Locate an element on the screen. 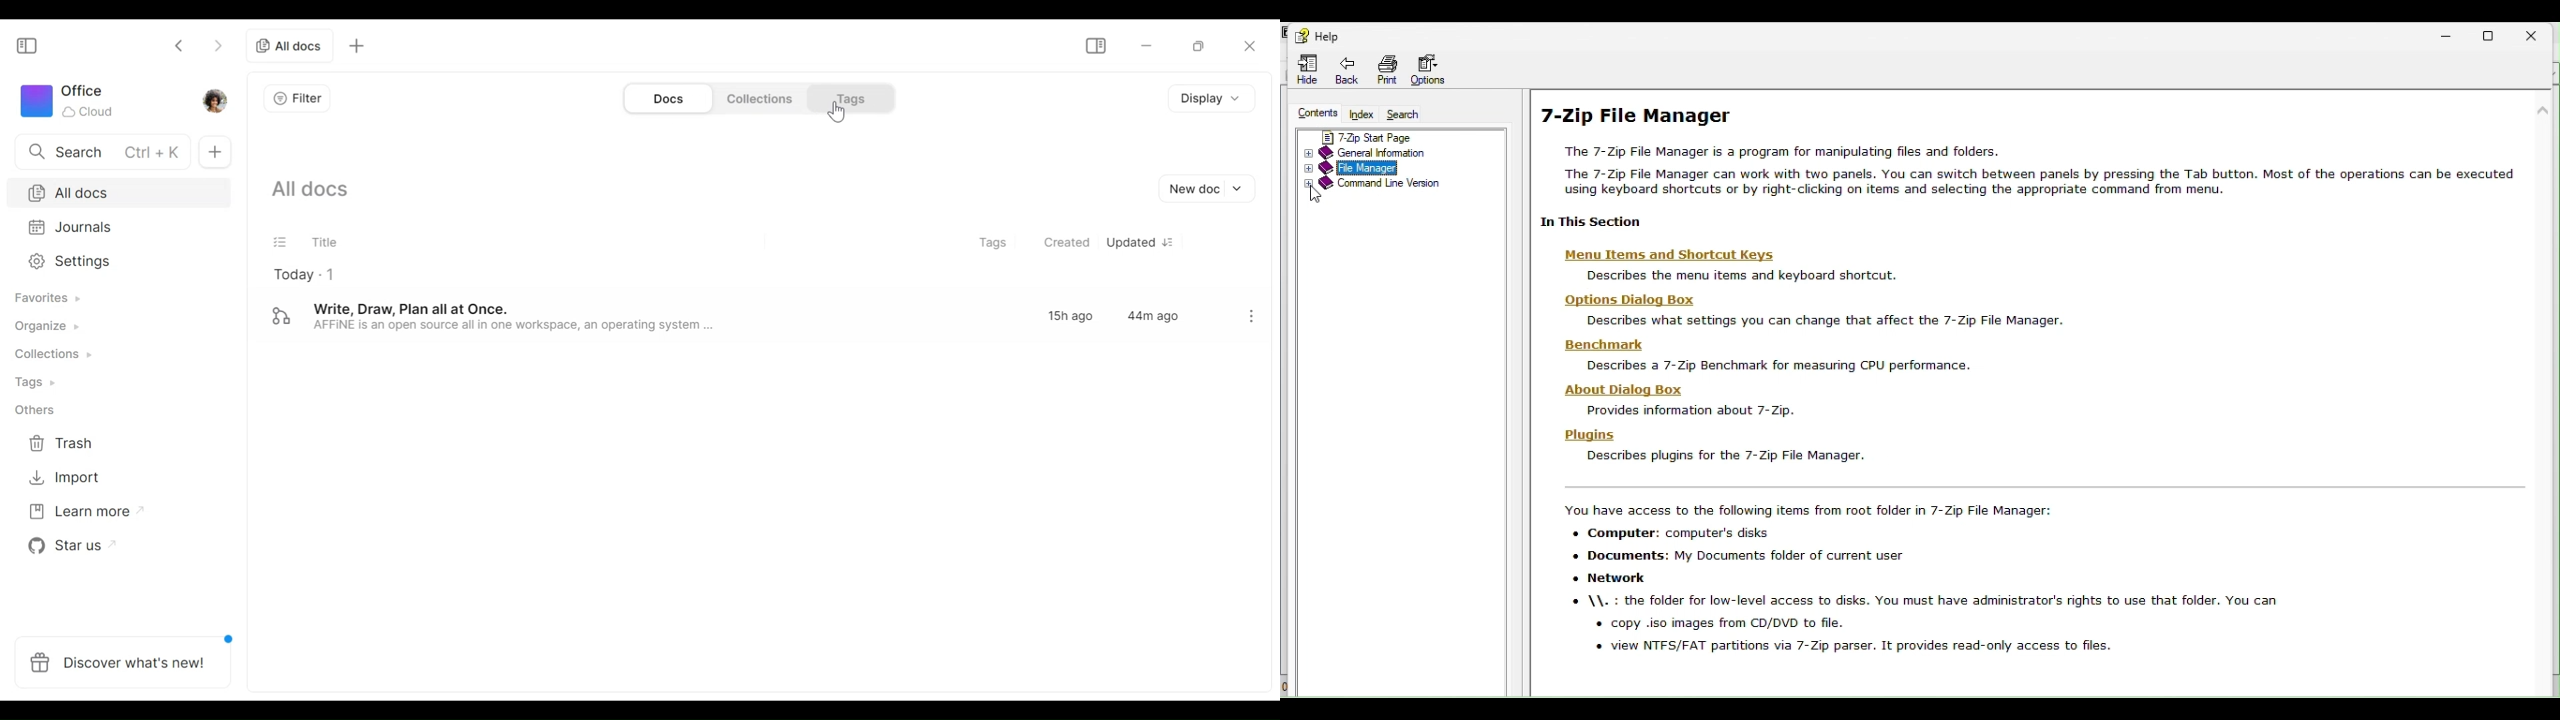 Image resolution: width=2576 pixels, height=728 pixels. Provides information about 7-Zip. is located at coordinates (1682, 411).